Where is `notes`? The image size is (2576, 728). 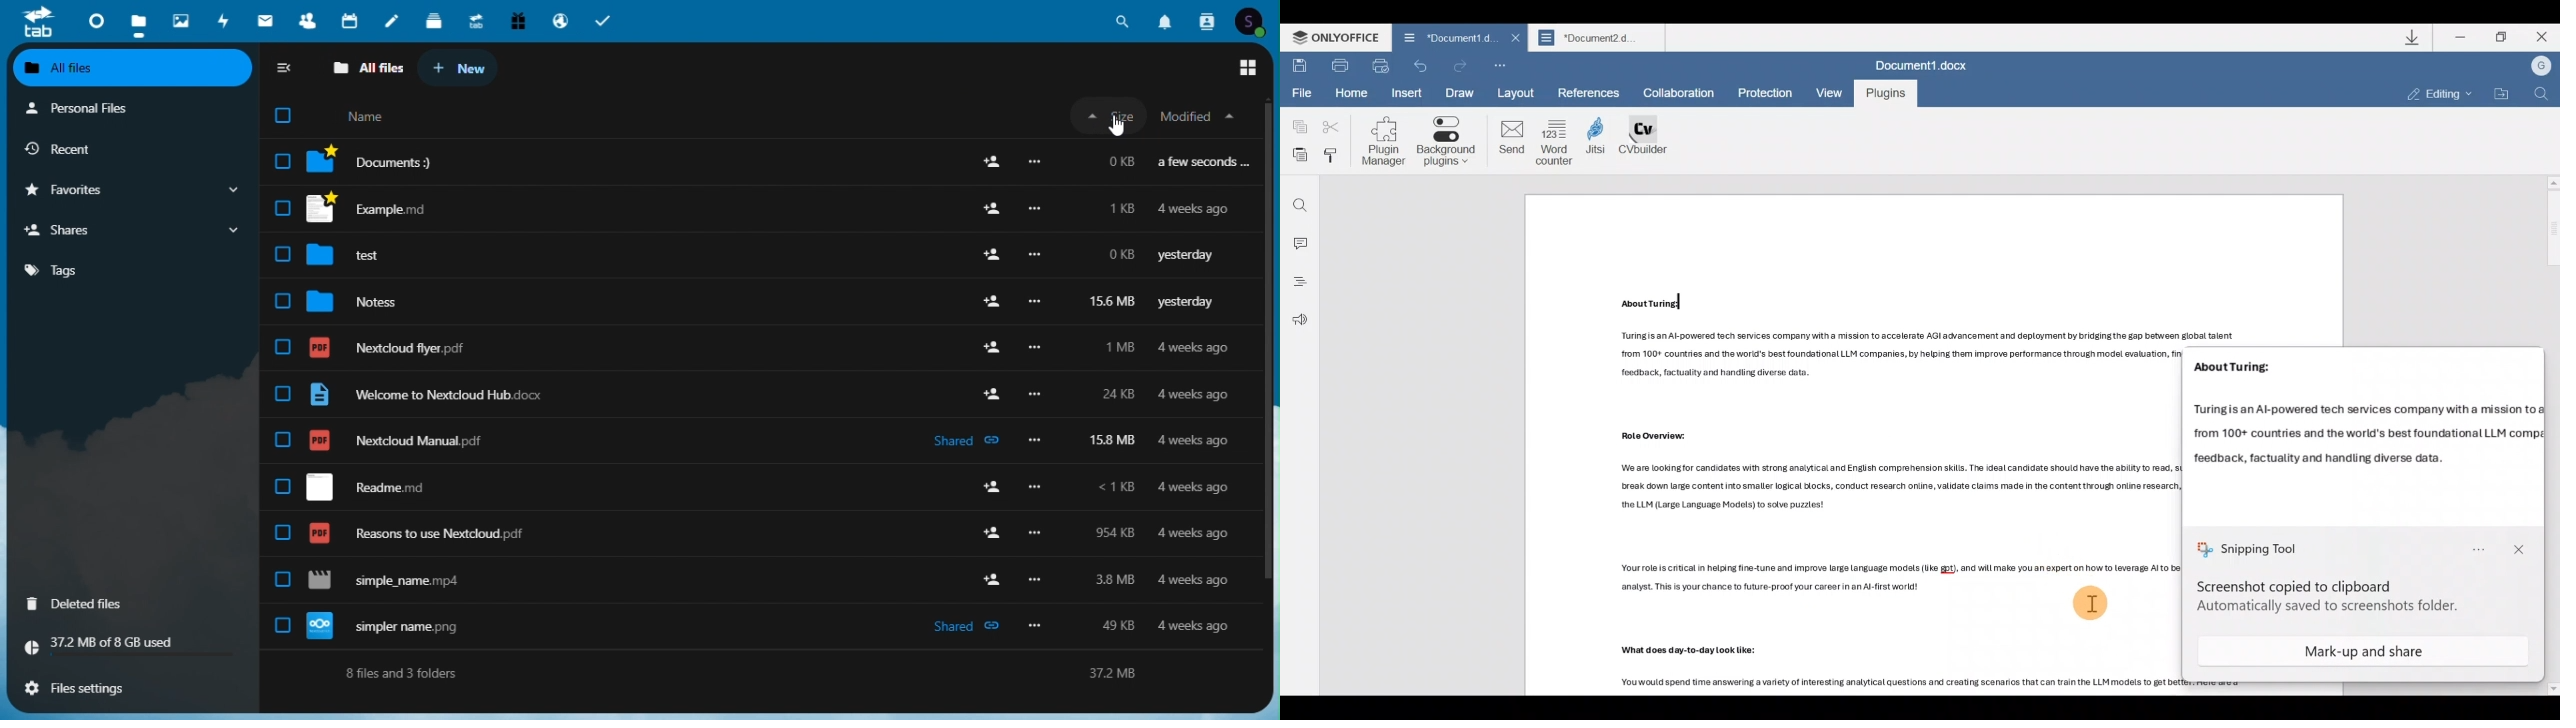 notes is located at coordinates (391, 20).